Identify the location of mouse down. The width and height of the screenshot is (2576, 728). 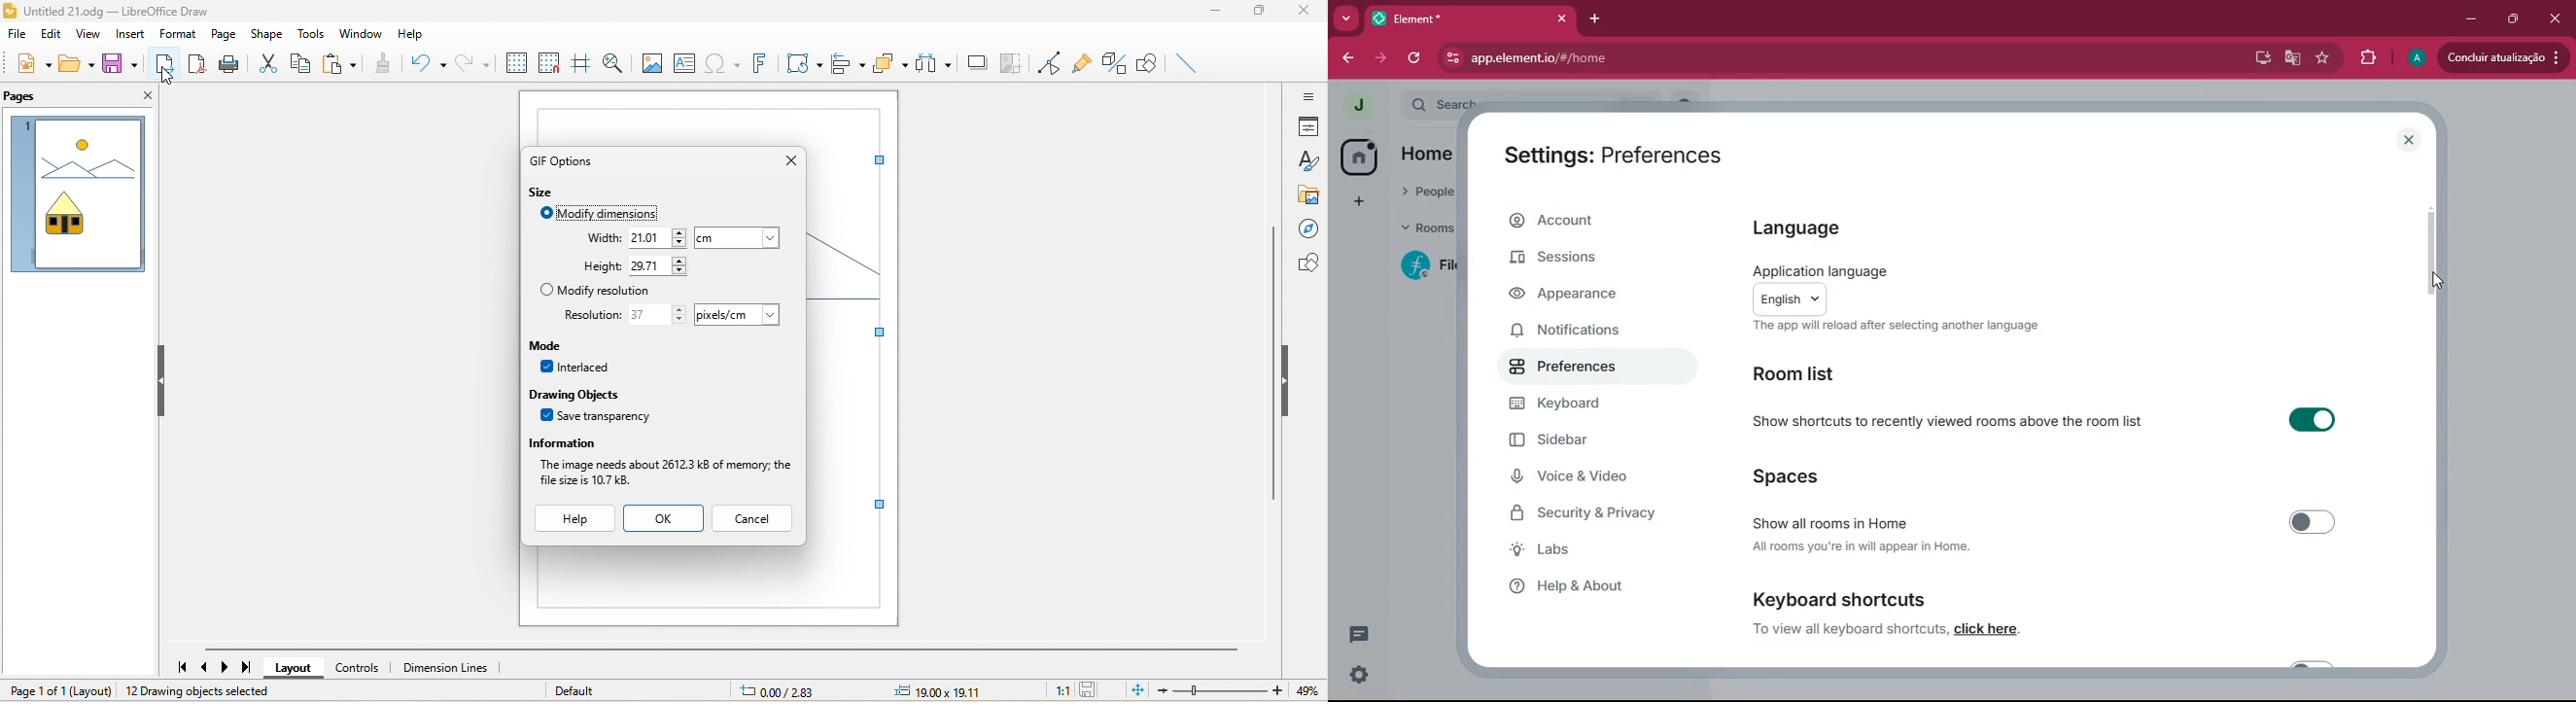
(2438, 281).